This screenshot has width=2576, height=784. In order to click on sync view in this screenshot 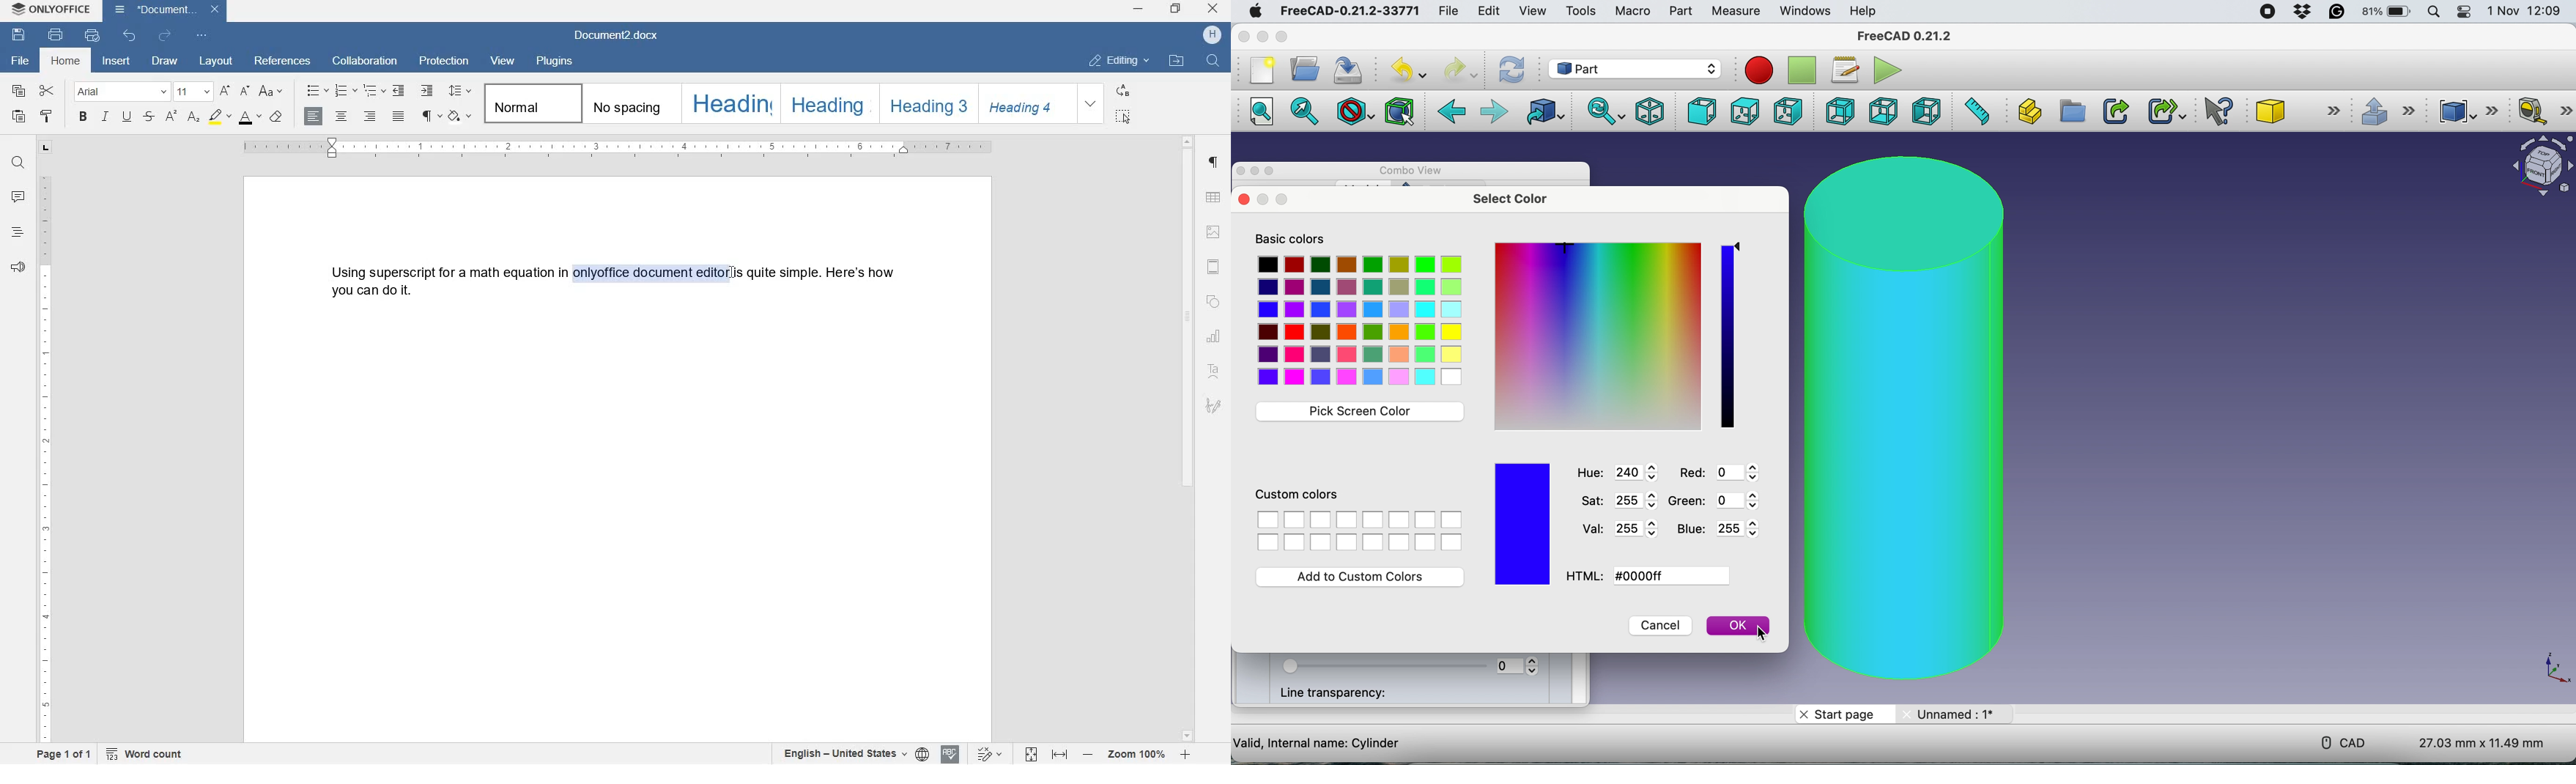, I will do `click(1603, 111)`.